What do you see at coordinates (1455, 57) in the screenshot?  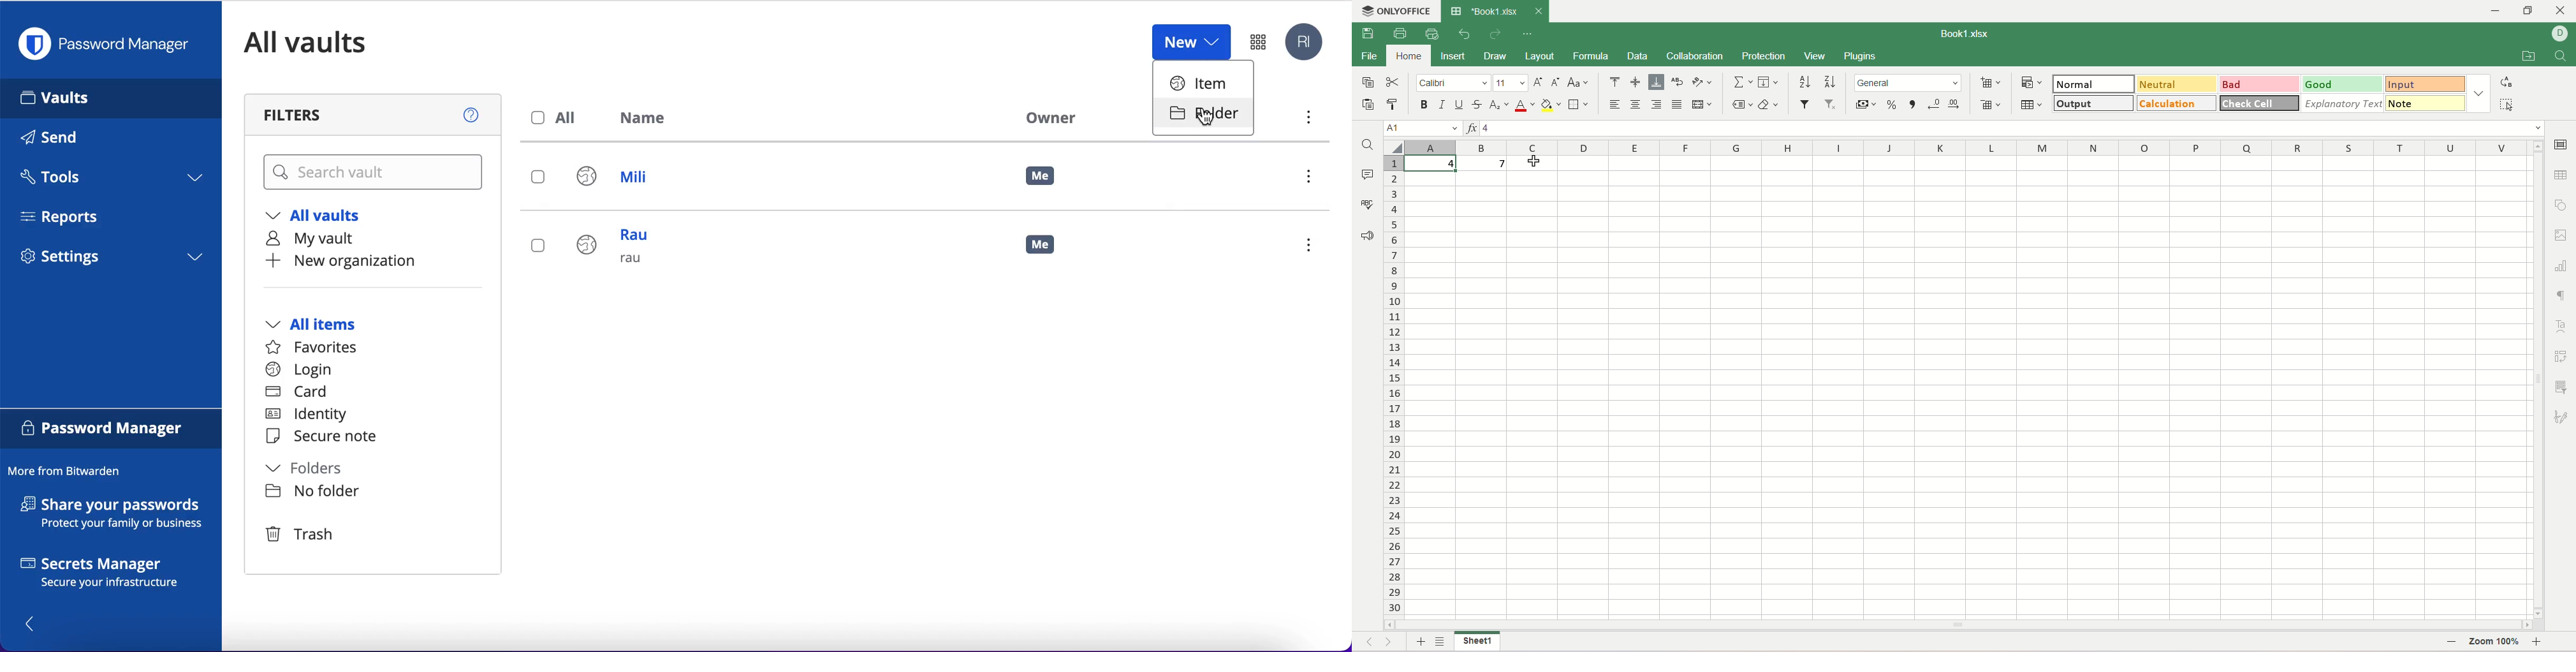 I see `insert` at bounding box center [1455, 57].